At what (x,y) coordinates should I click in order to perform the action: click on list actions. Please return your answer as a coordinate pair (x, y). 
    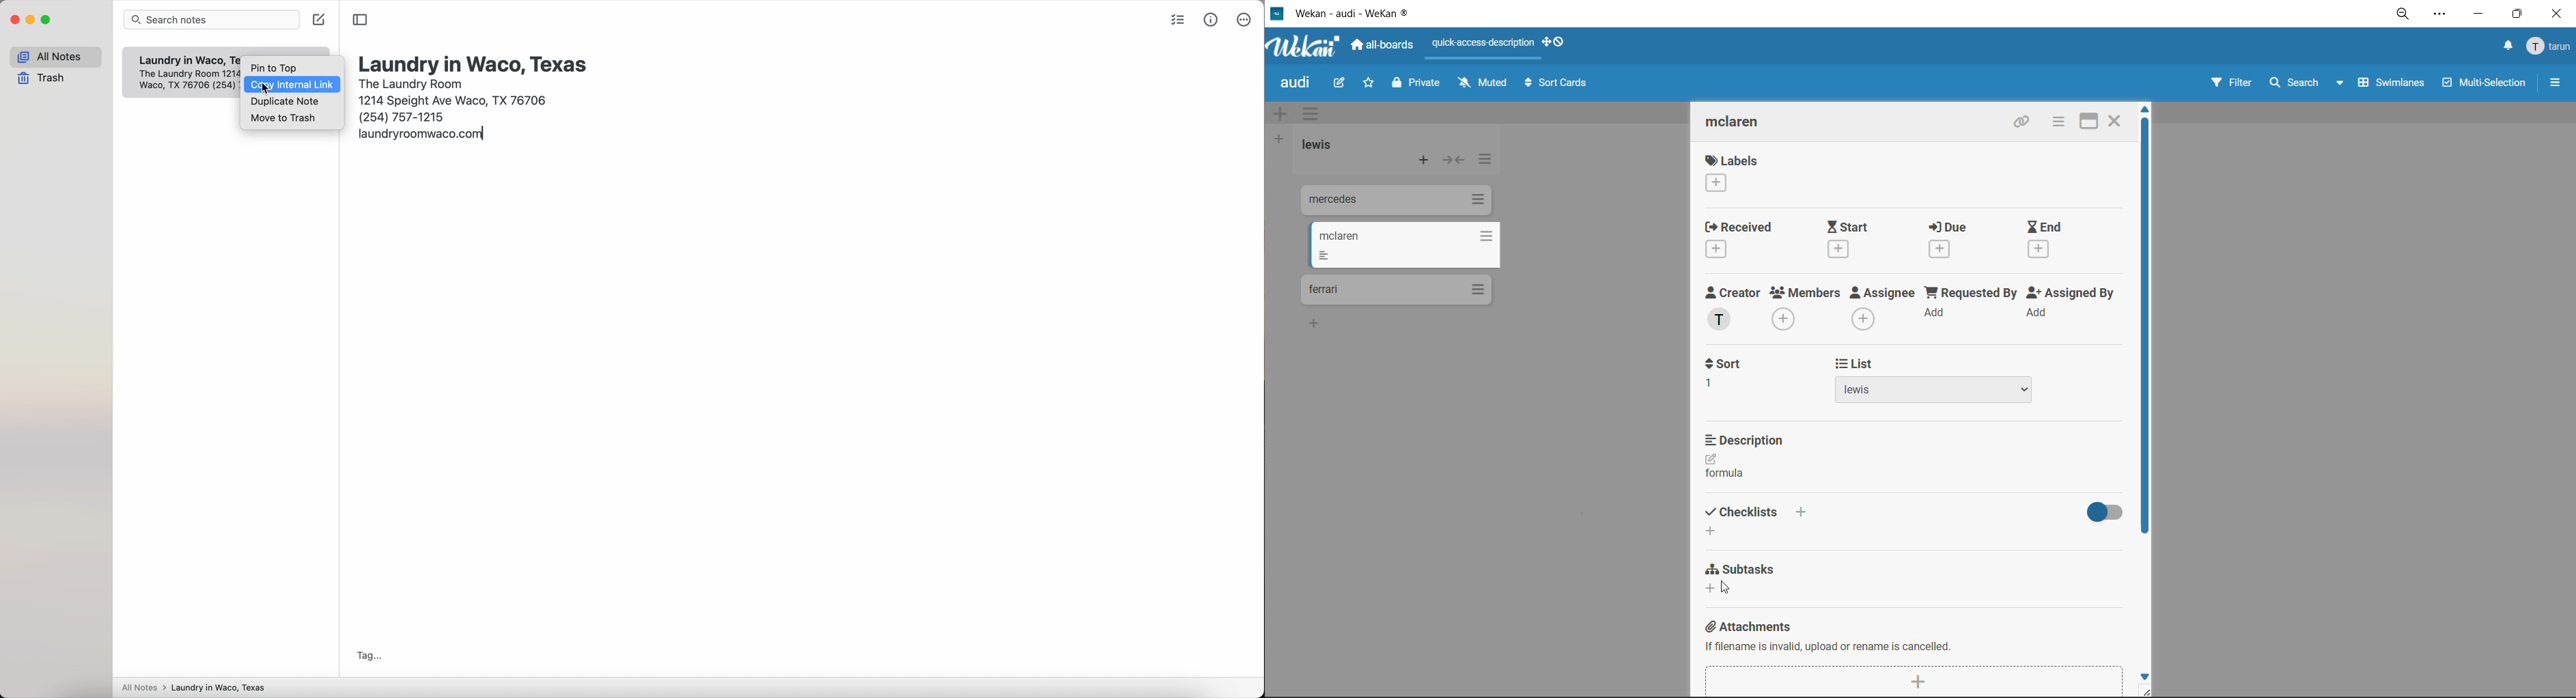
    Looking at the image, I should click on (1483, 163).